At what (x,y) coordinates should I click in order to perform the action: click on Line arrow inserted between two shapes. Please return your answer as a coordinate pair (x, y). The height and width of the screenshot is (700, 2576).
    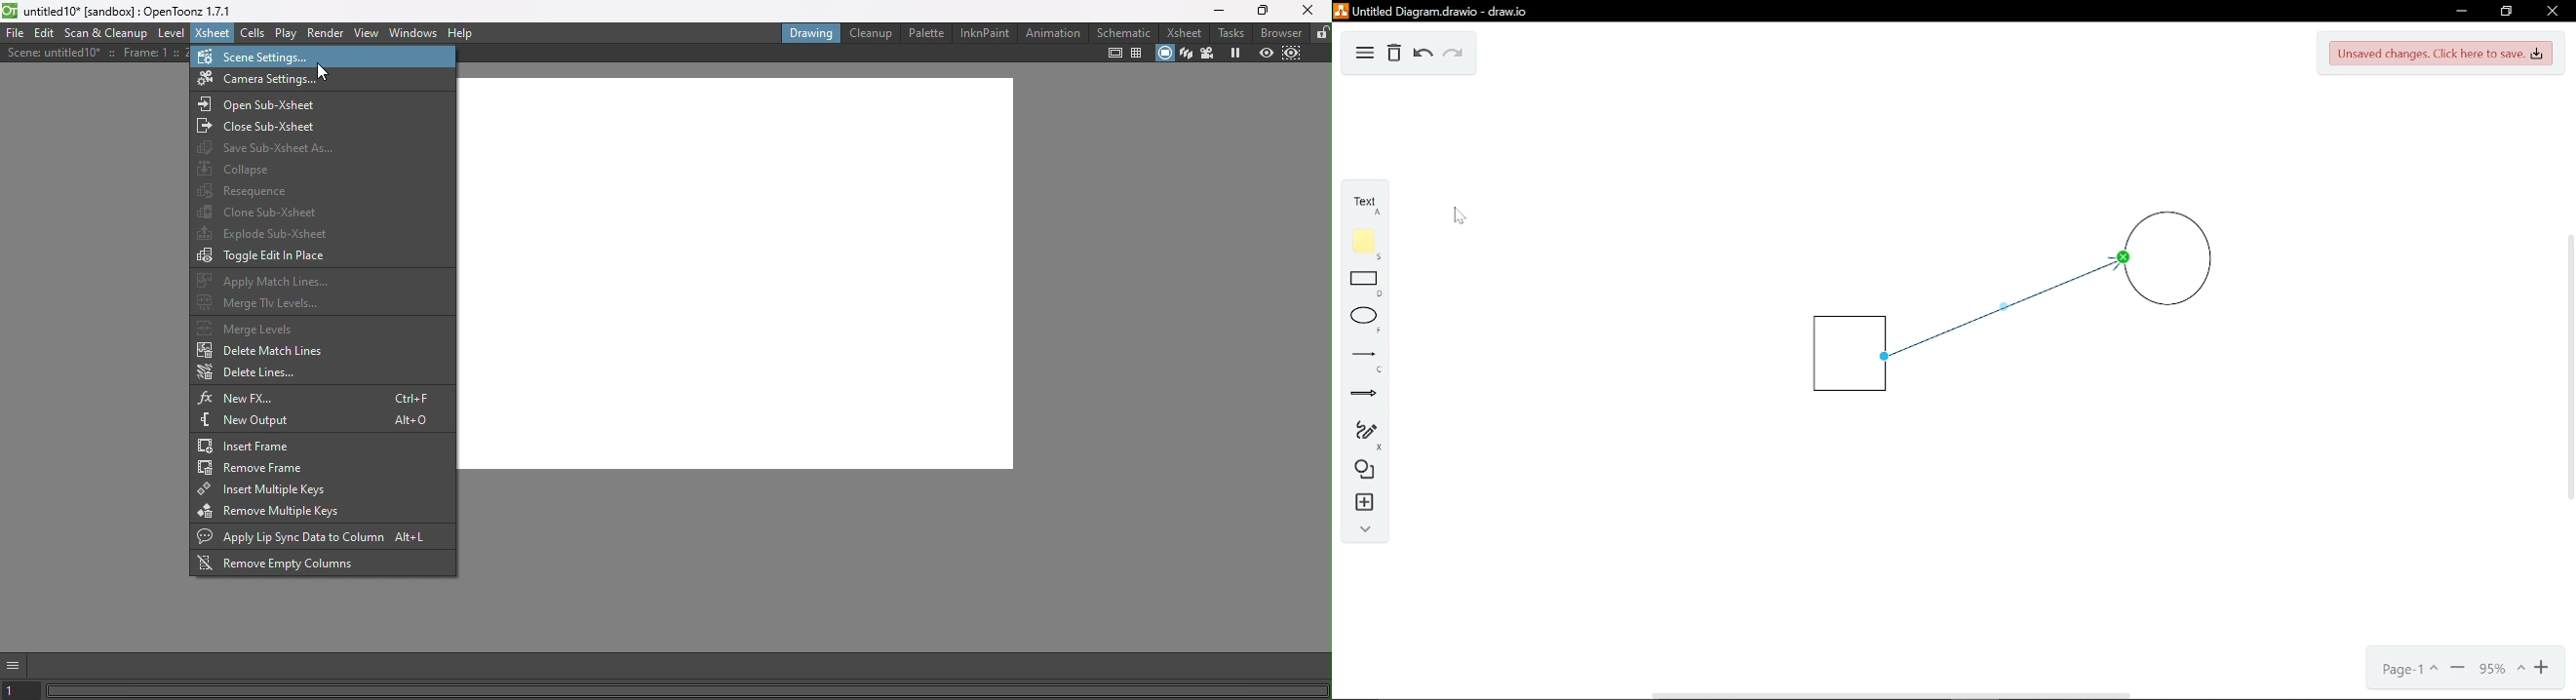
    Looking at the image, I should click on (2009, 309).